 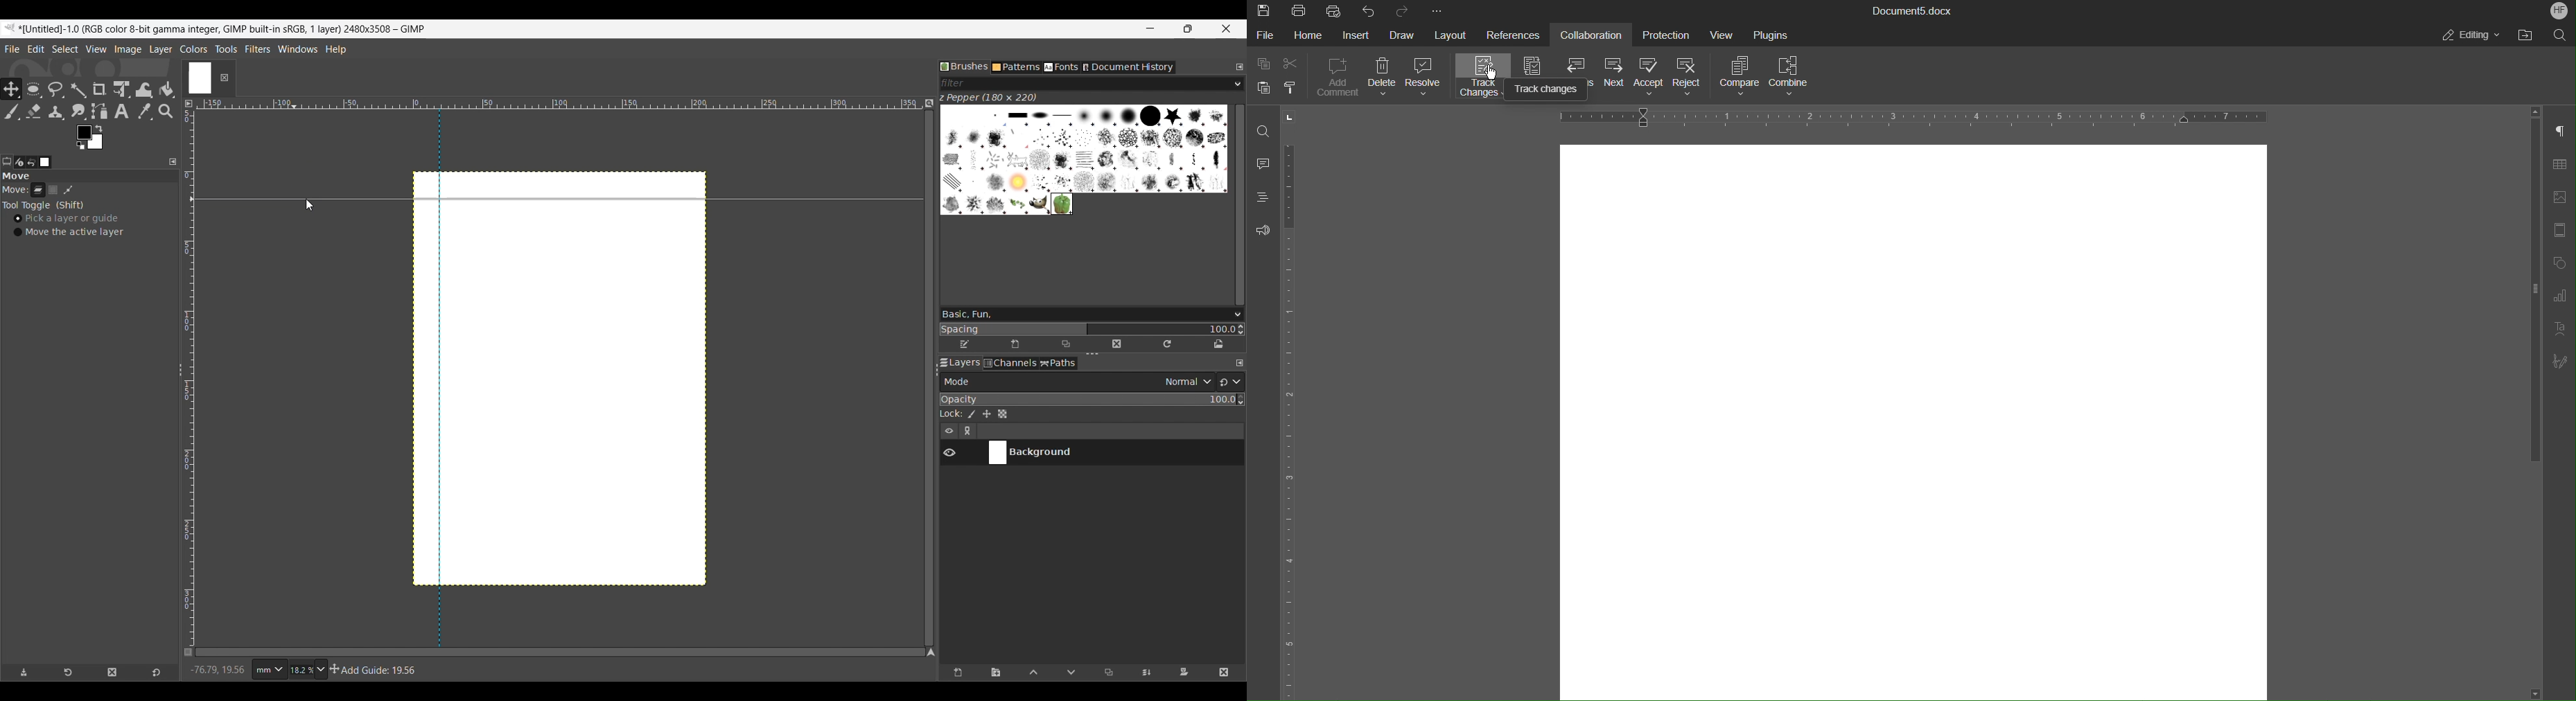 I want to click on Project name, details and software name, so click(x=223, y=29).